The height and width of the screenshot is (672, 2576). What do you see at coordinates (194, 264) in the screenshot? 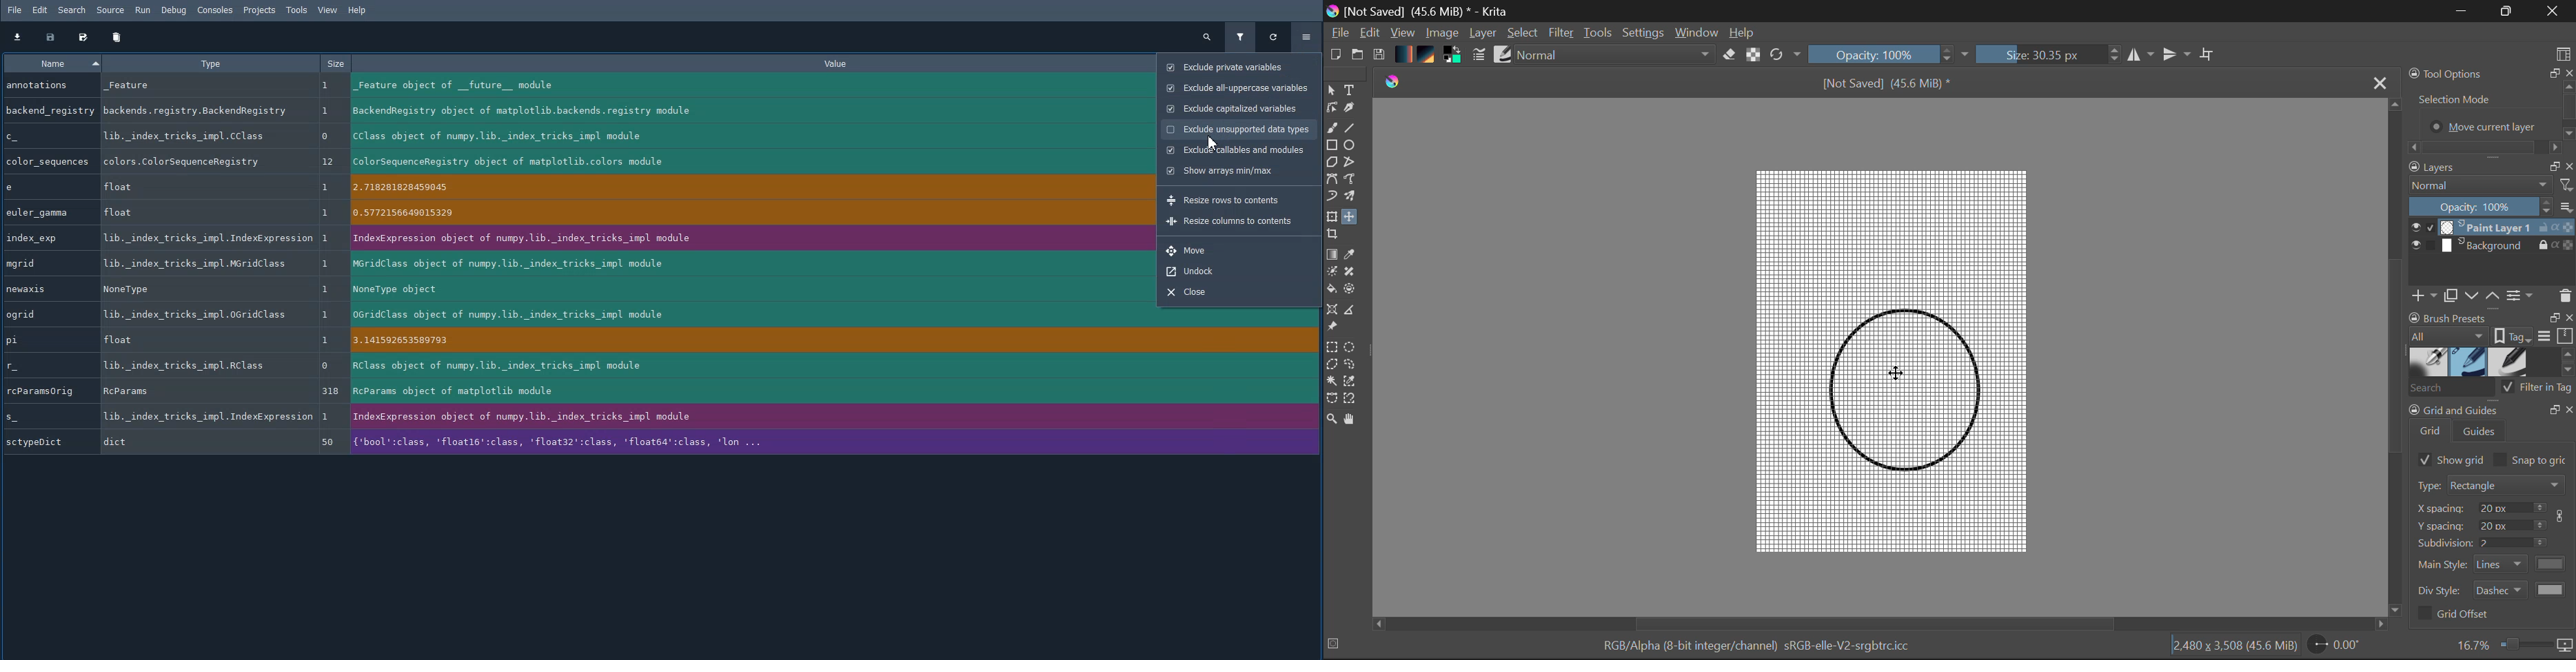
I see `type value` at bounding box center [194, 264].